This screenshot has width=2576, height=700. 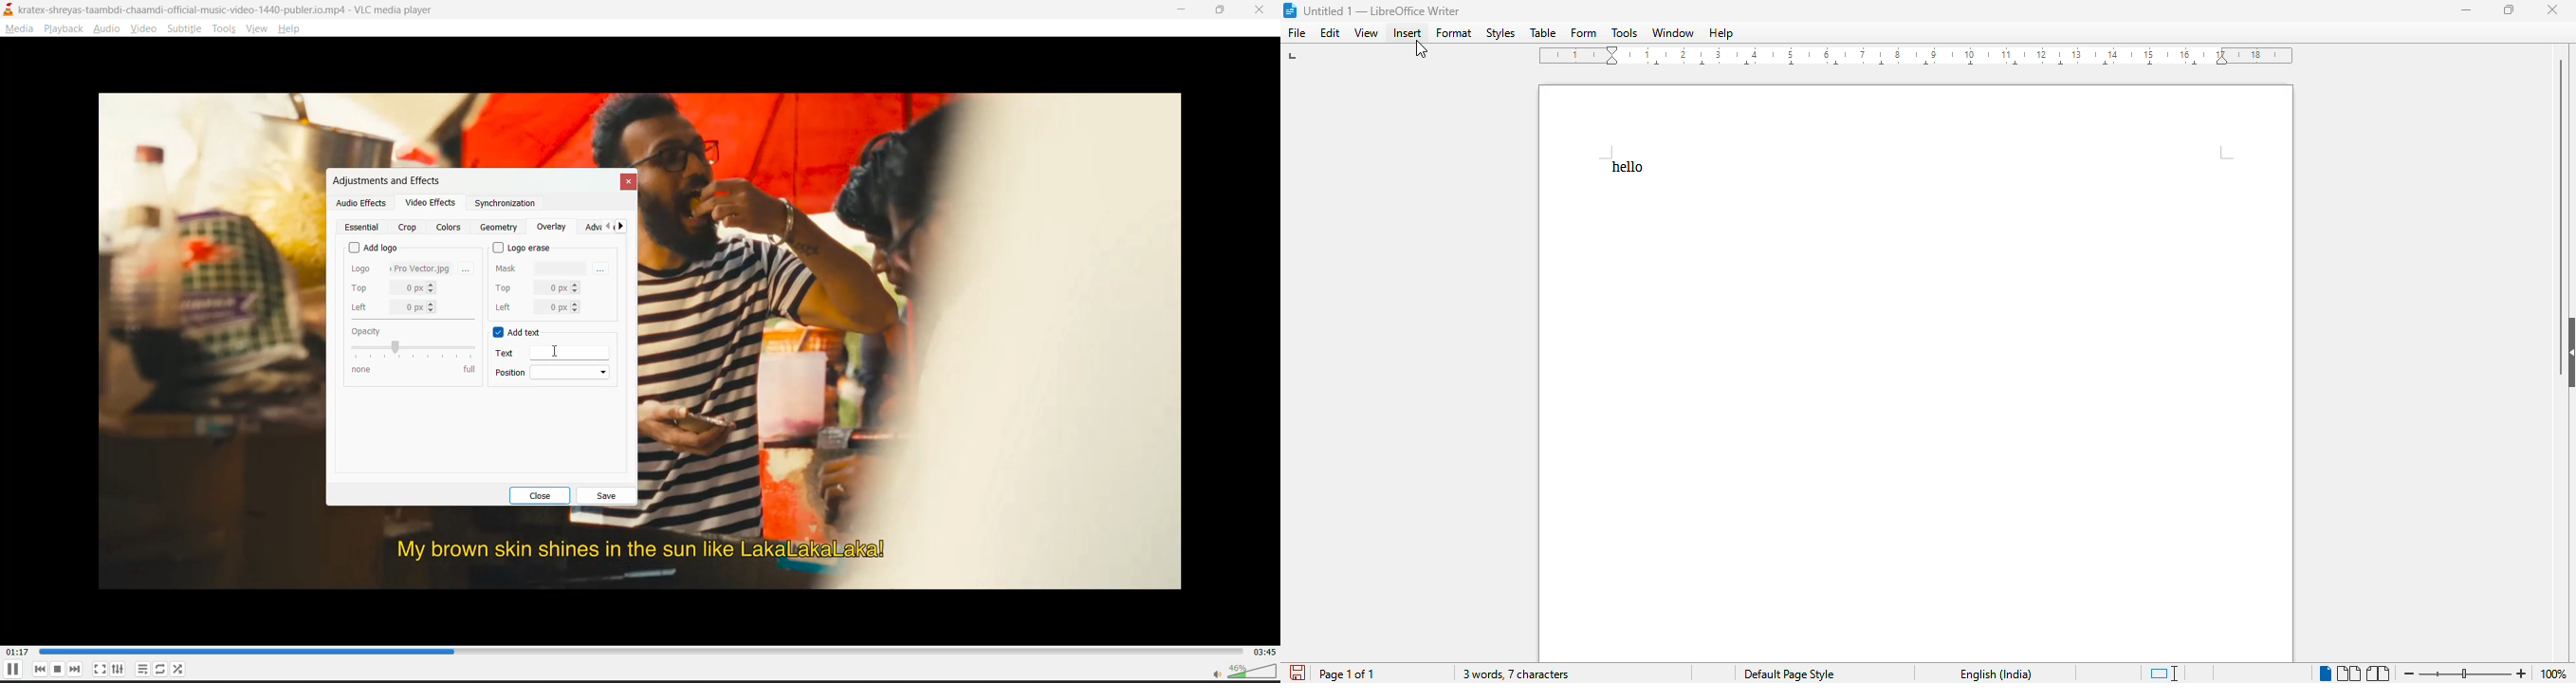 What do you see at coordinates (1543, 32) in the screenshot?
I see `table` at bounding box center [1543, 32].